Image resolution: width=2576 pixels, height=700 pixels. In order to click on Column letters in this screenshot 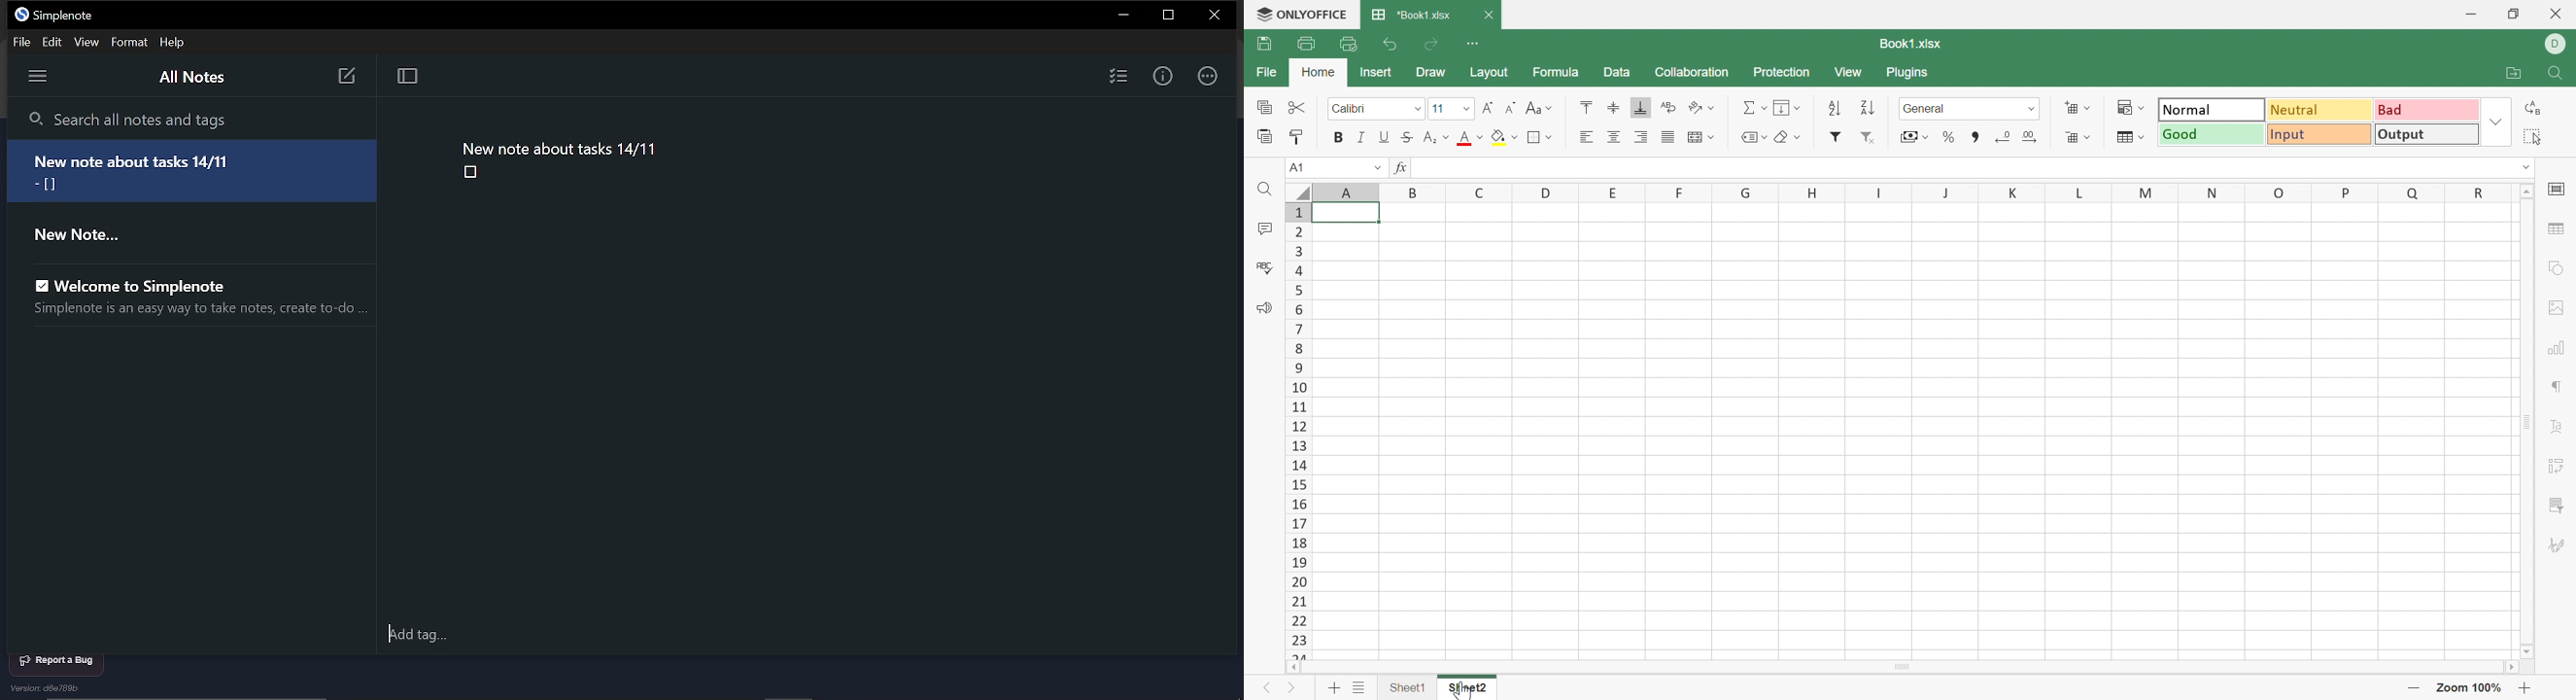, I will do `click(1901, 192)`.